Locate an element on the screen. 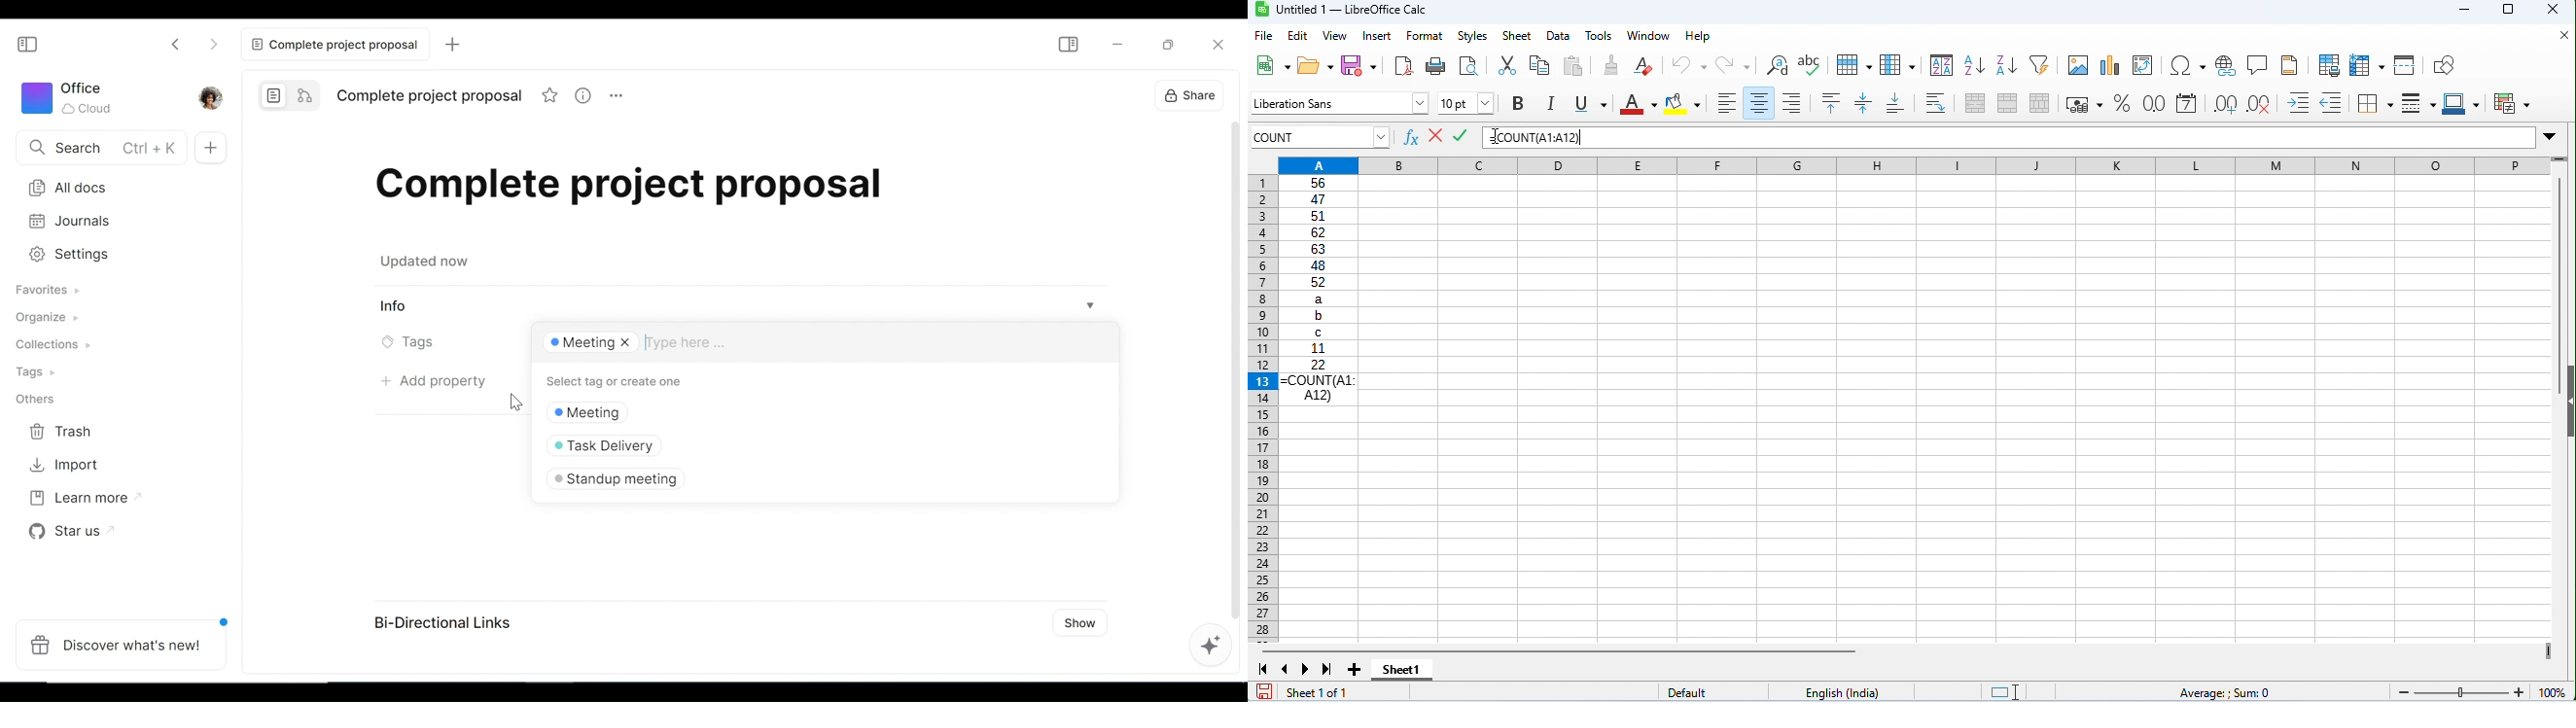 Image resolution: width=2576 pixels, height=728 pixels. Zoom out is located at coordinates (2404, 693).